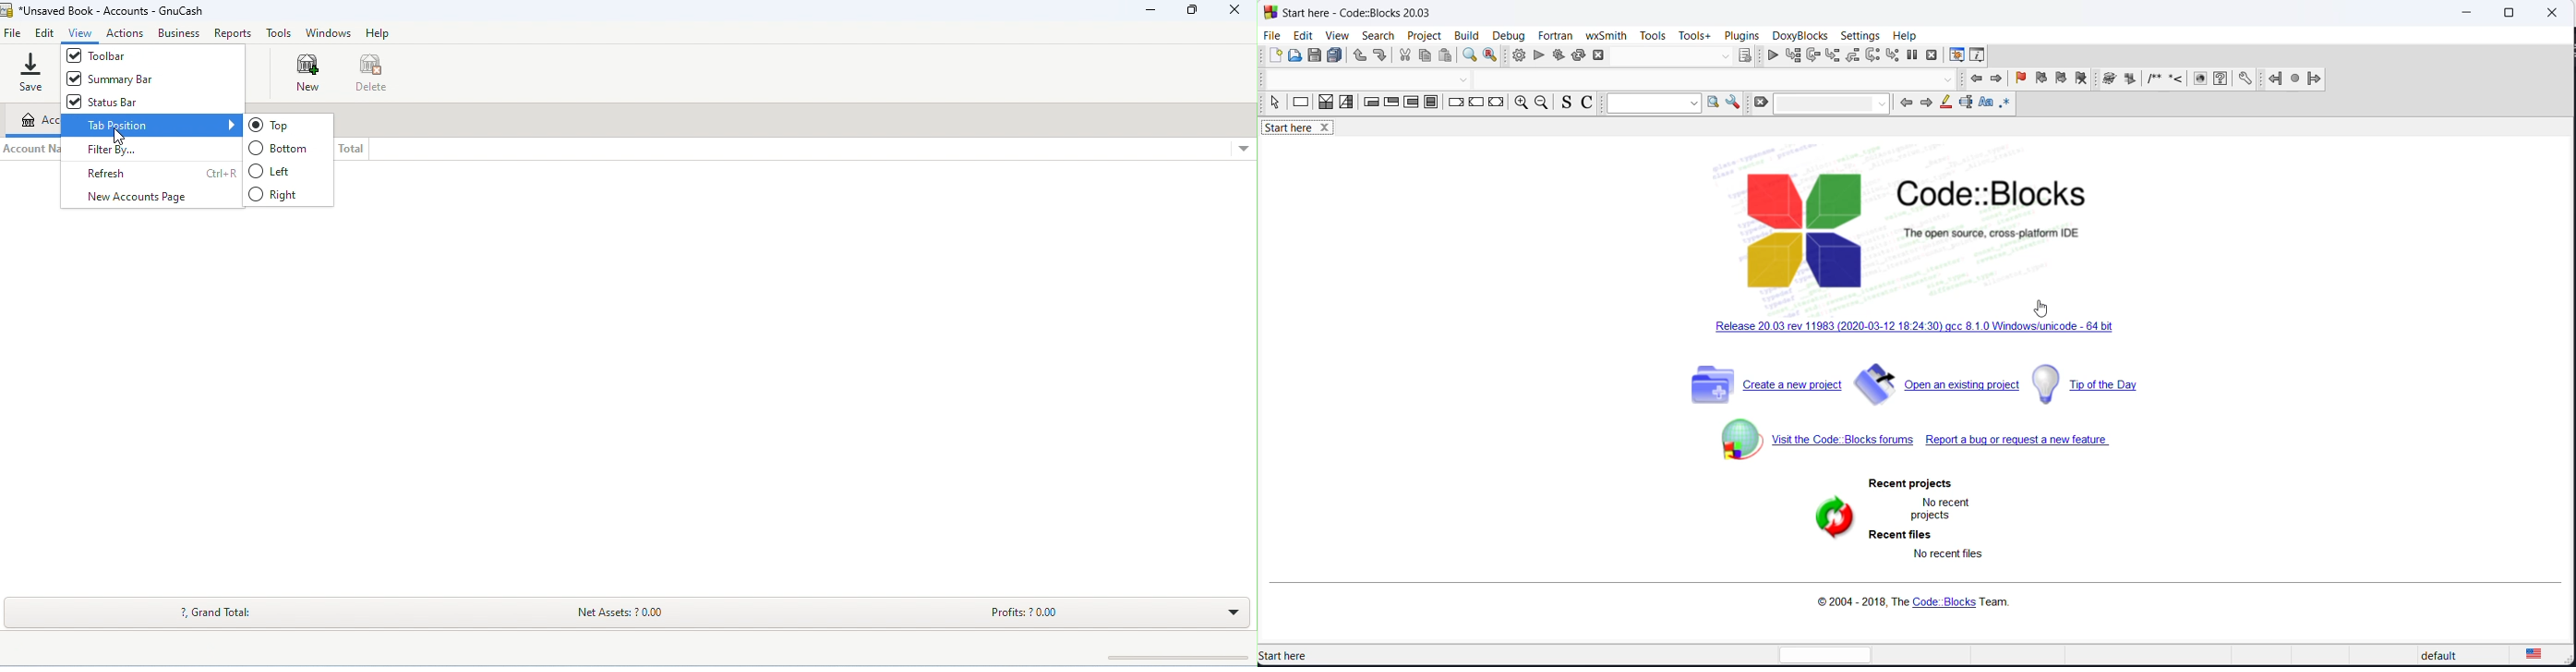 The width and height of the screenshot is (2576, 672). I want to click on file, so click(13, 34).